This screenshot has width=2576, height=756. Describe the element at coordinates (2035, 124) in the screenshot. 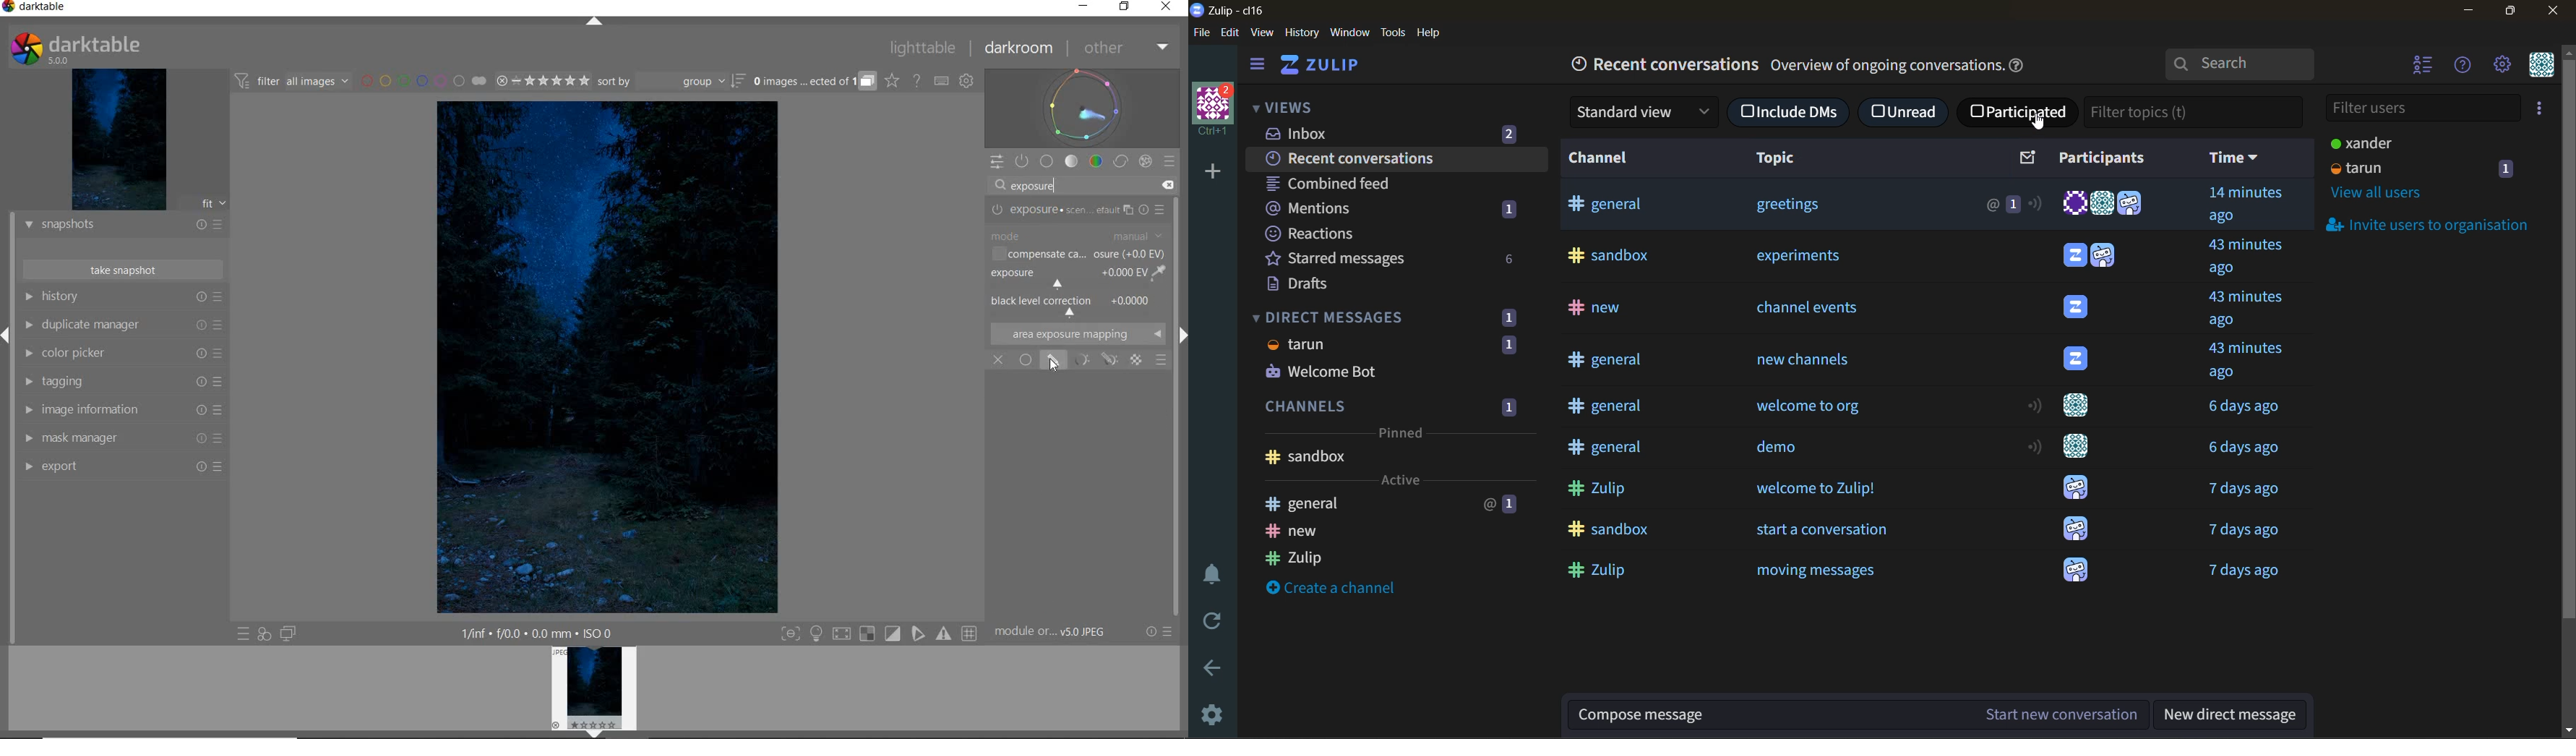

I see `Cursor` at that location.